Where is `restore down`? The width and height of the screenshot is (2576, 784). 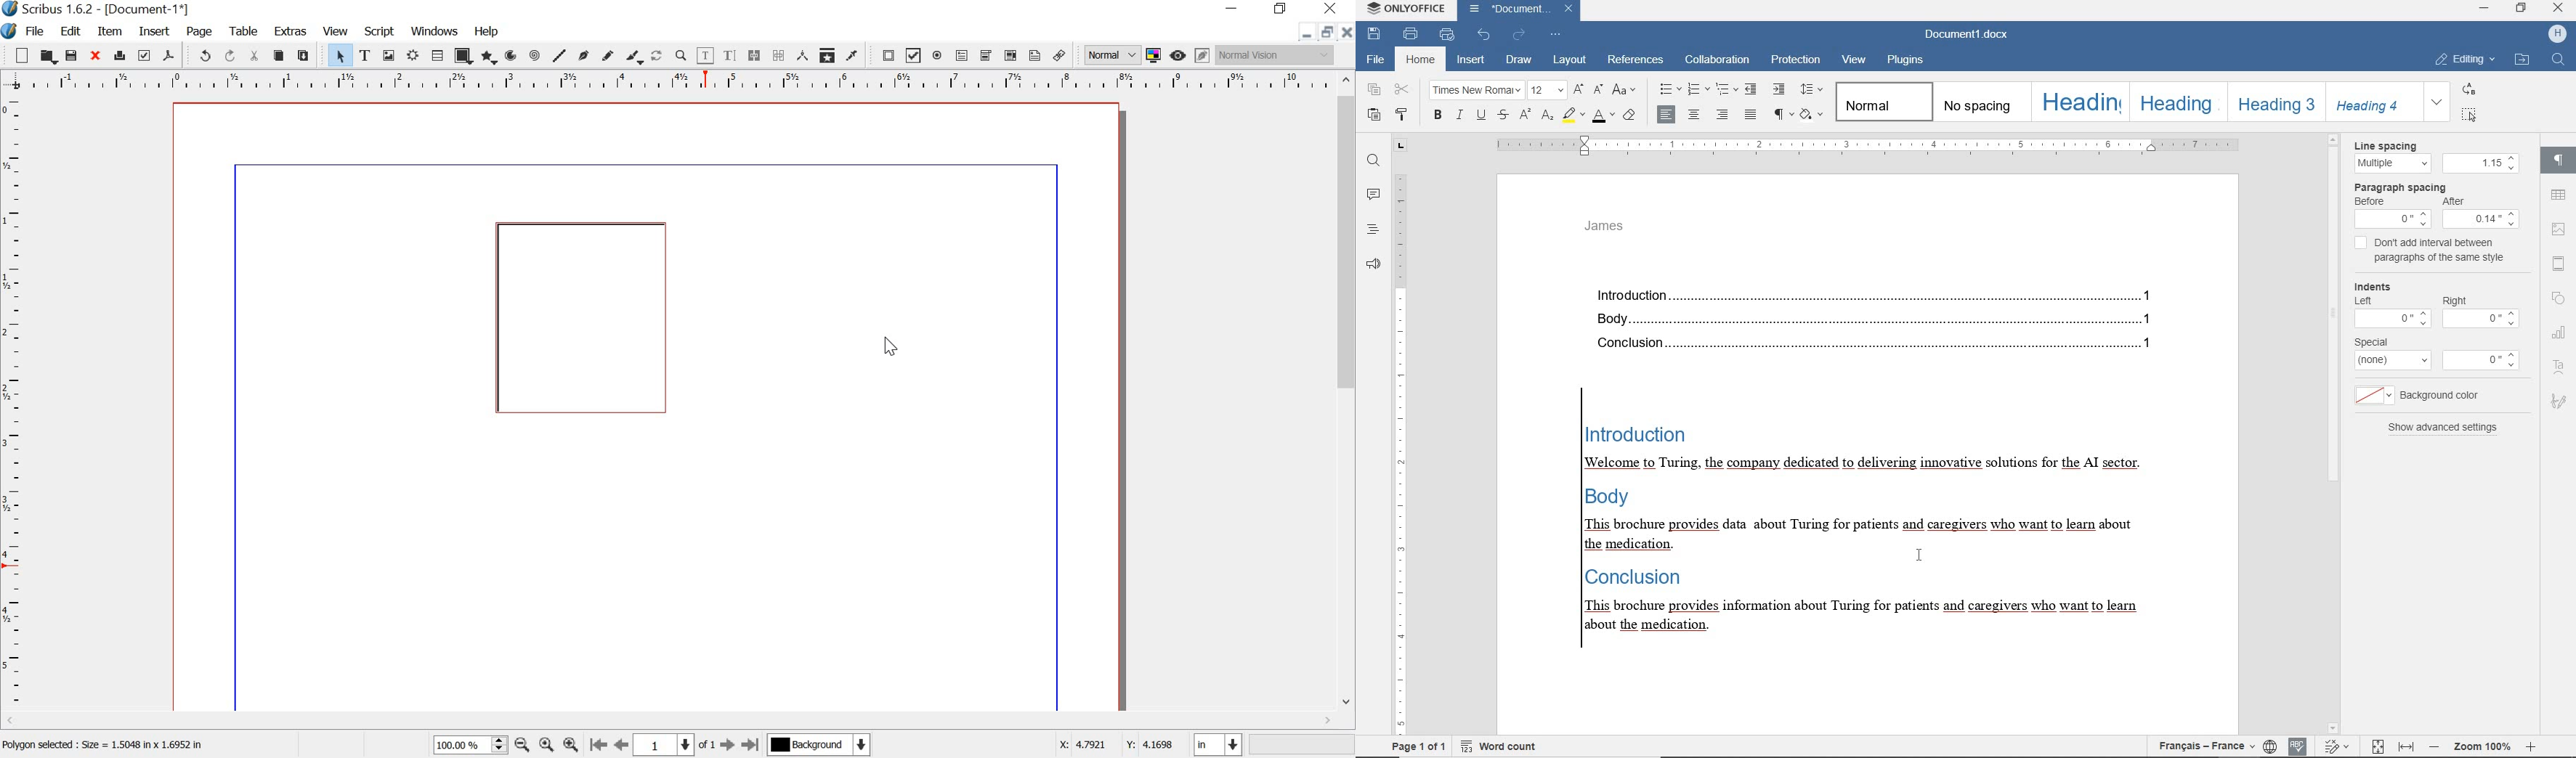
restore down is located at coordinates (2523, 9).